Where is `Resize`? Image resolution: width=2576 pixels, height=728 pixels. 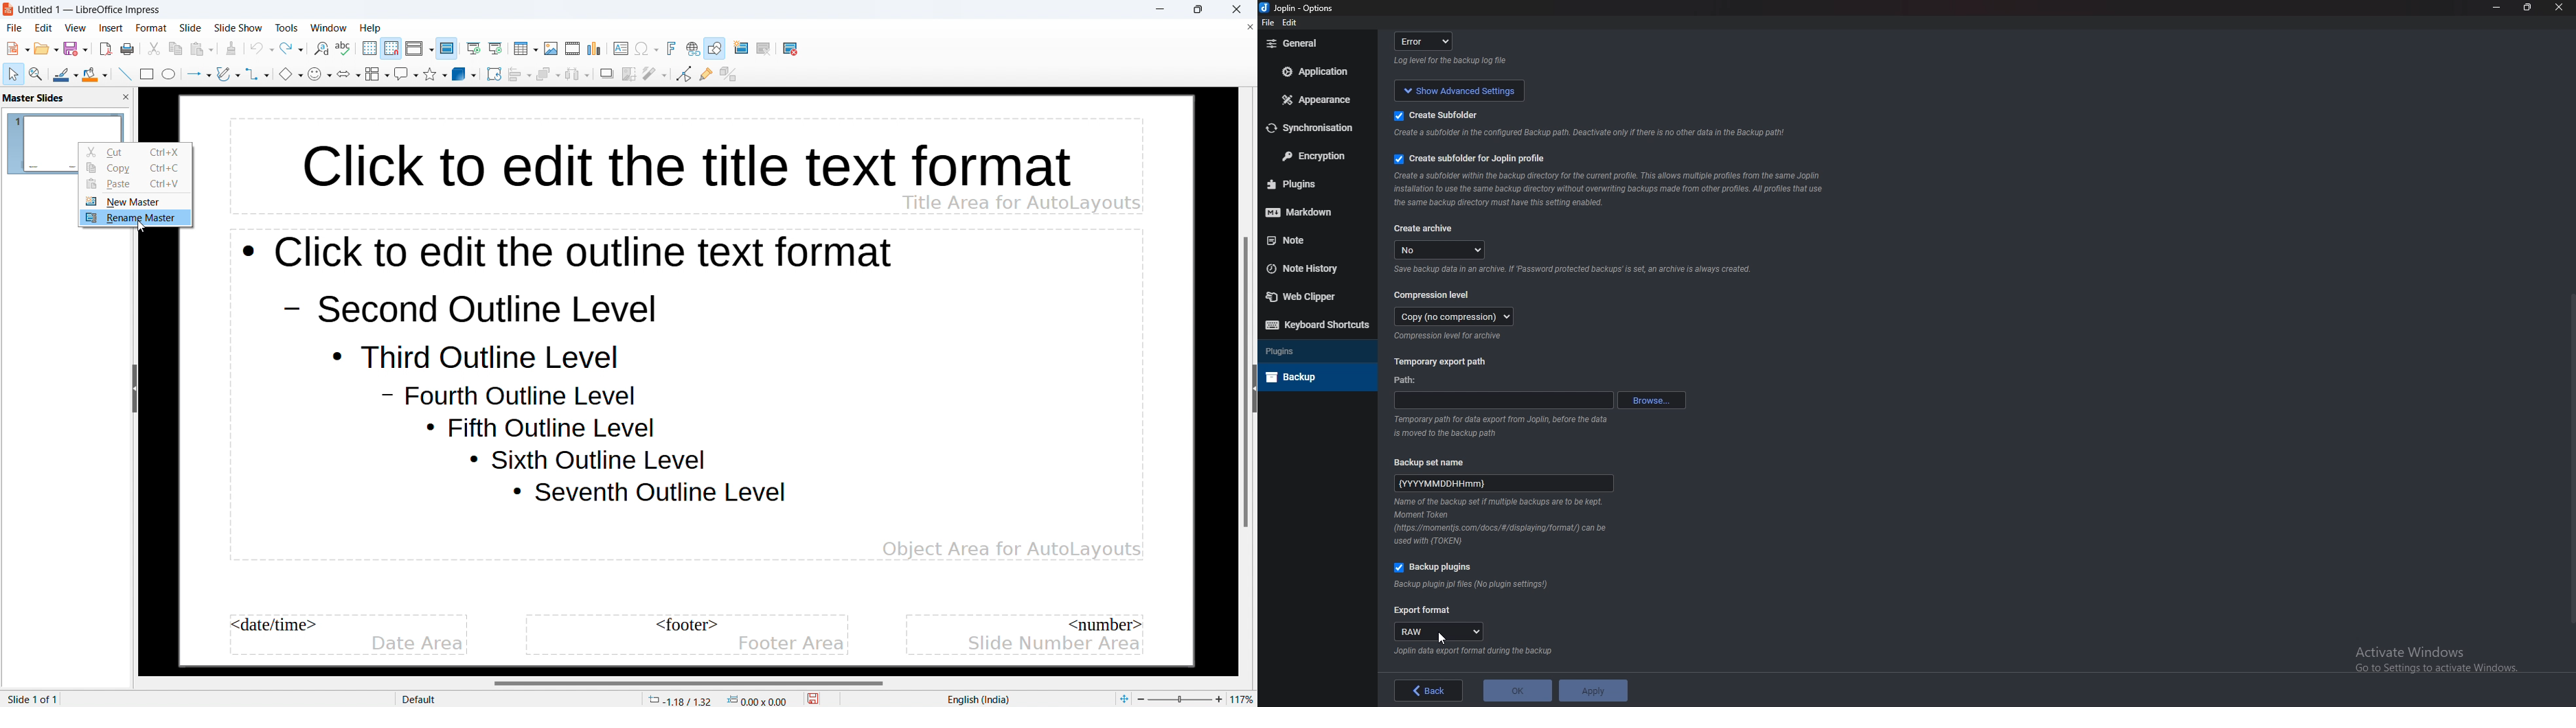 Resize is located at coordinates (2529, 8).